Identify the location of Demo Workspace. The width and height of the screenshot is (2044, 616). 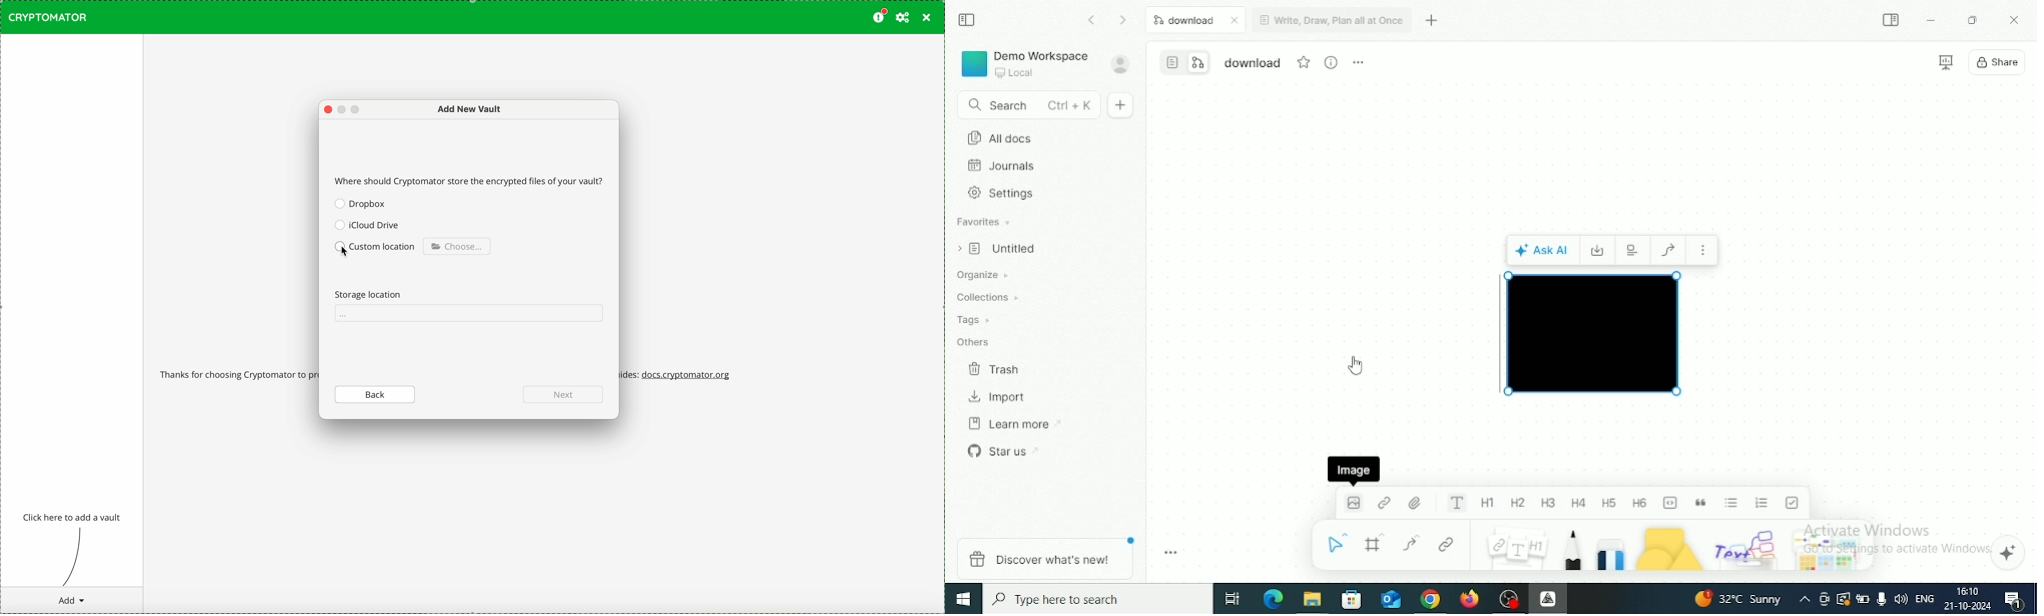
(1024, 65).